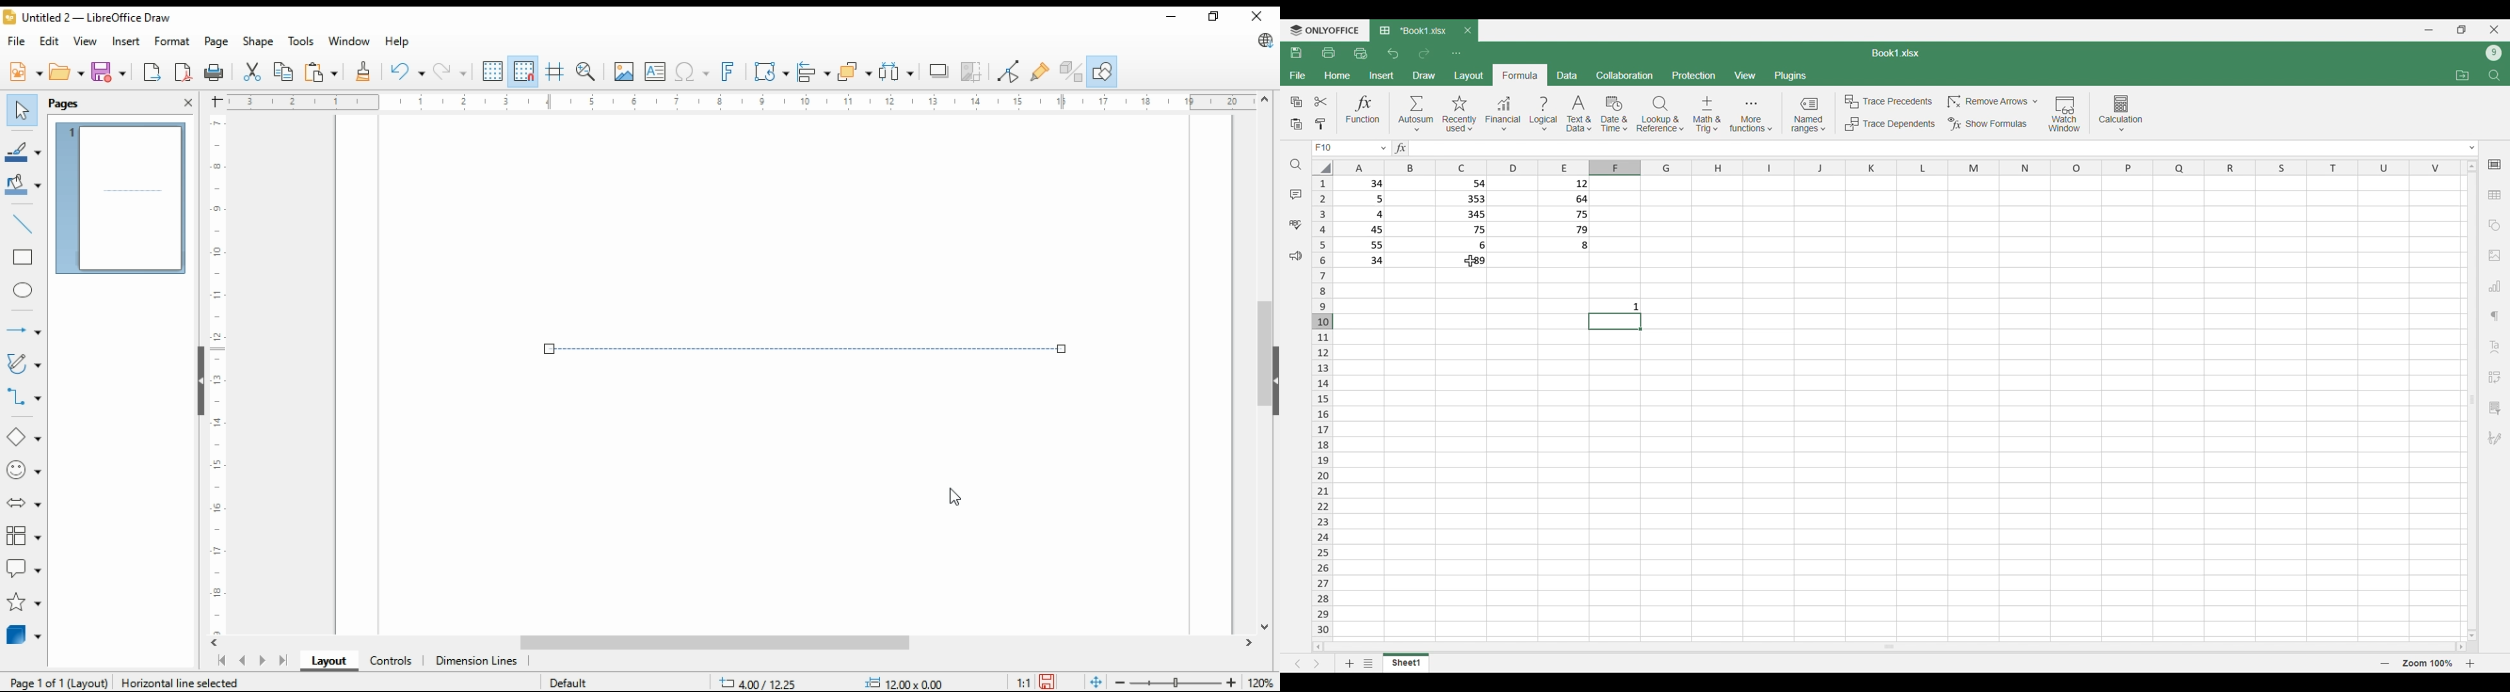  Describe the element at coordinates (189, 102) in the screenshot. I see `close pane` at that location.